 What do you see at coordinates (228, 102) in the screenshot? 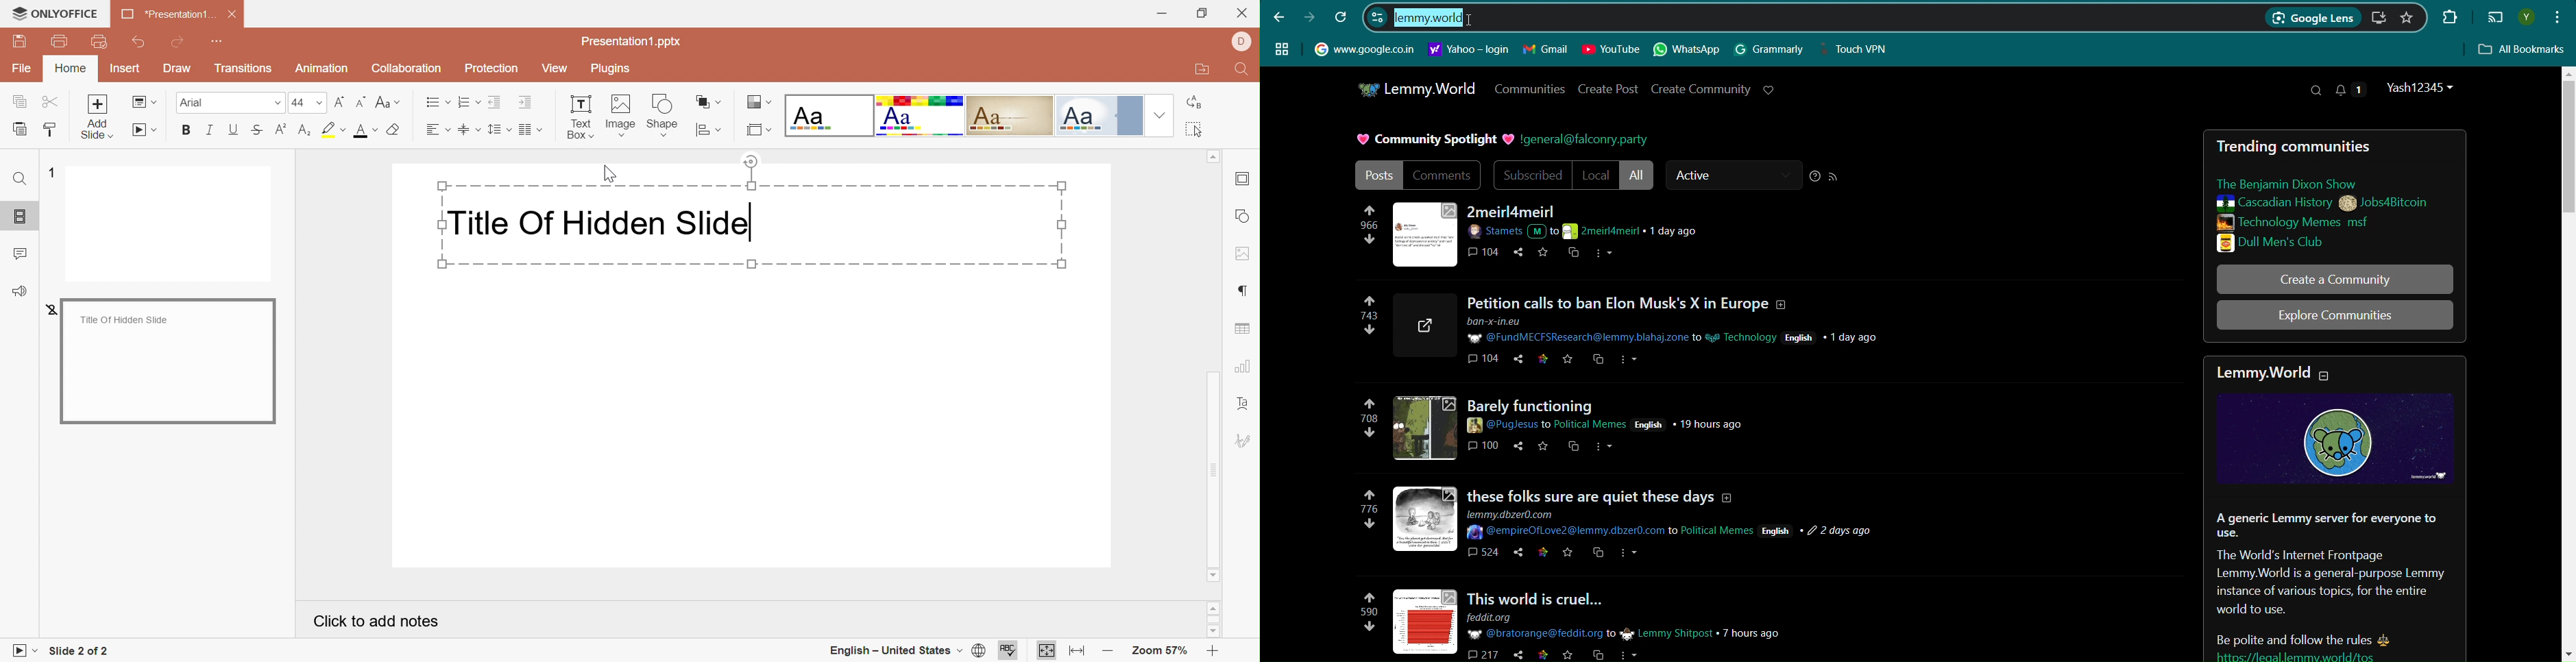
I see `Font` at bounding box center [228, 102].